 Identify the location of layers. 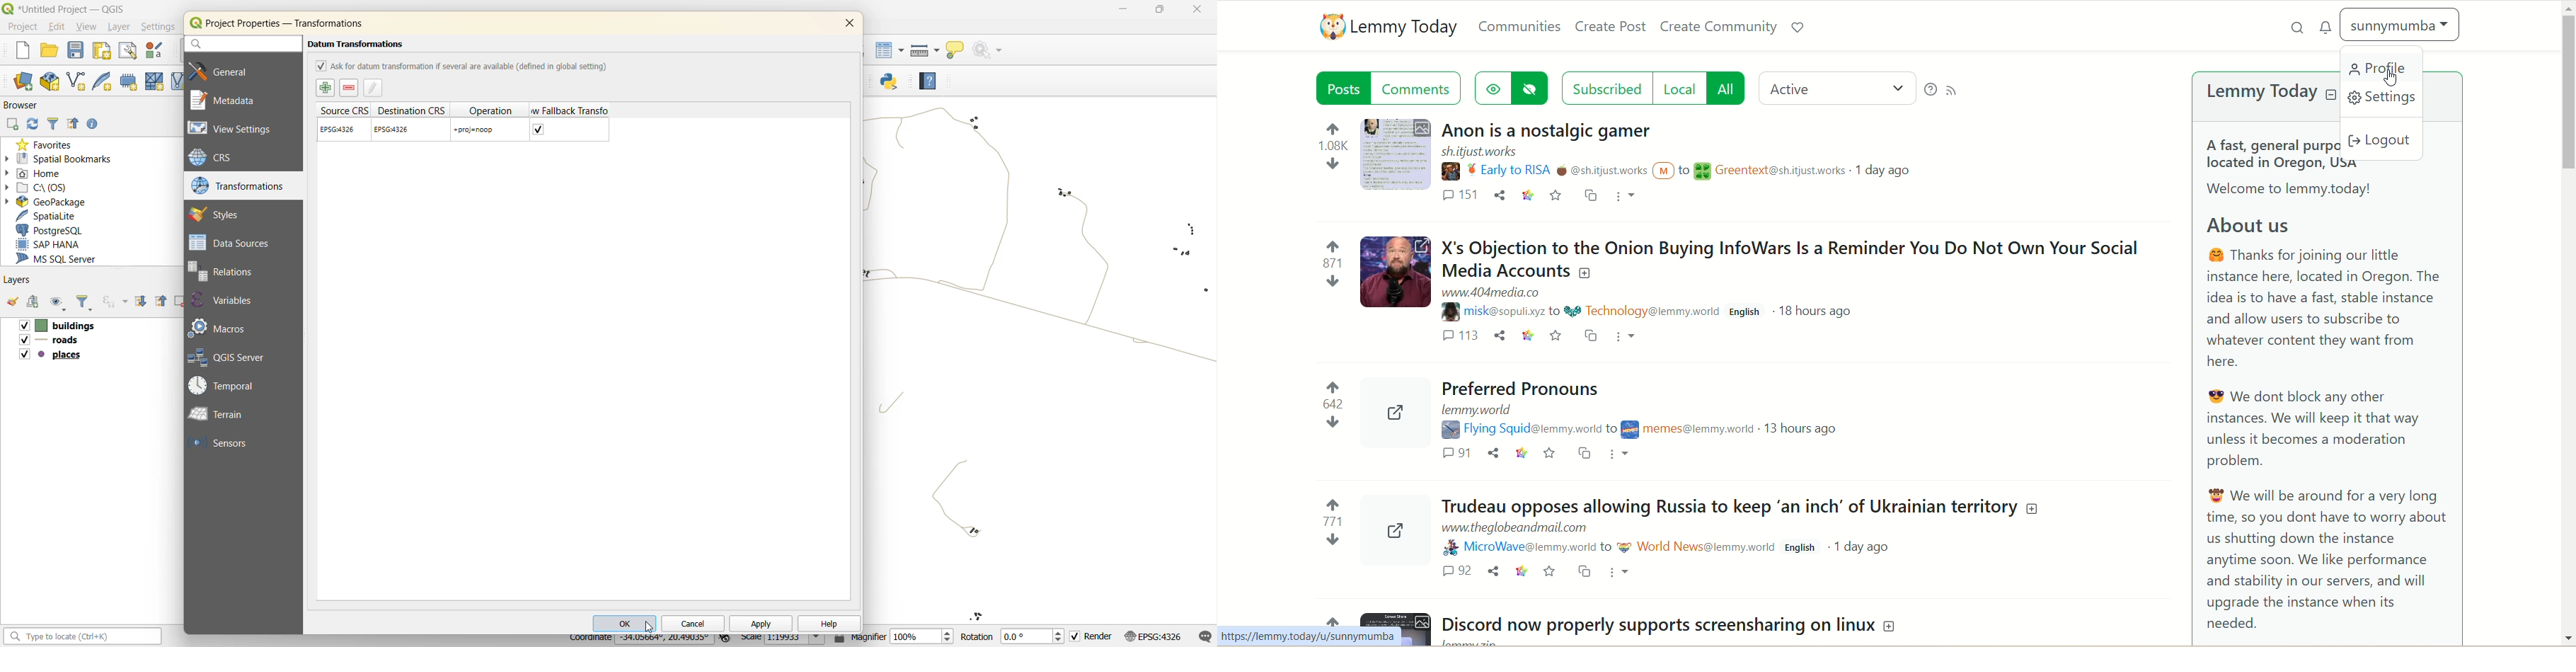
(16, 280).